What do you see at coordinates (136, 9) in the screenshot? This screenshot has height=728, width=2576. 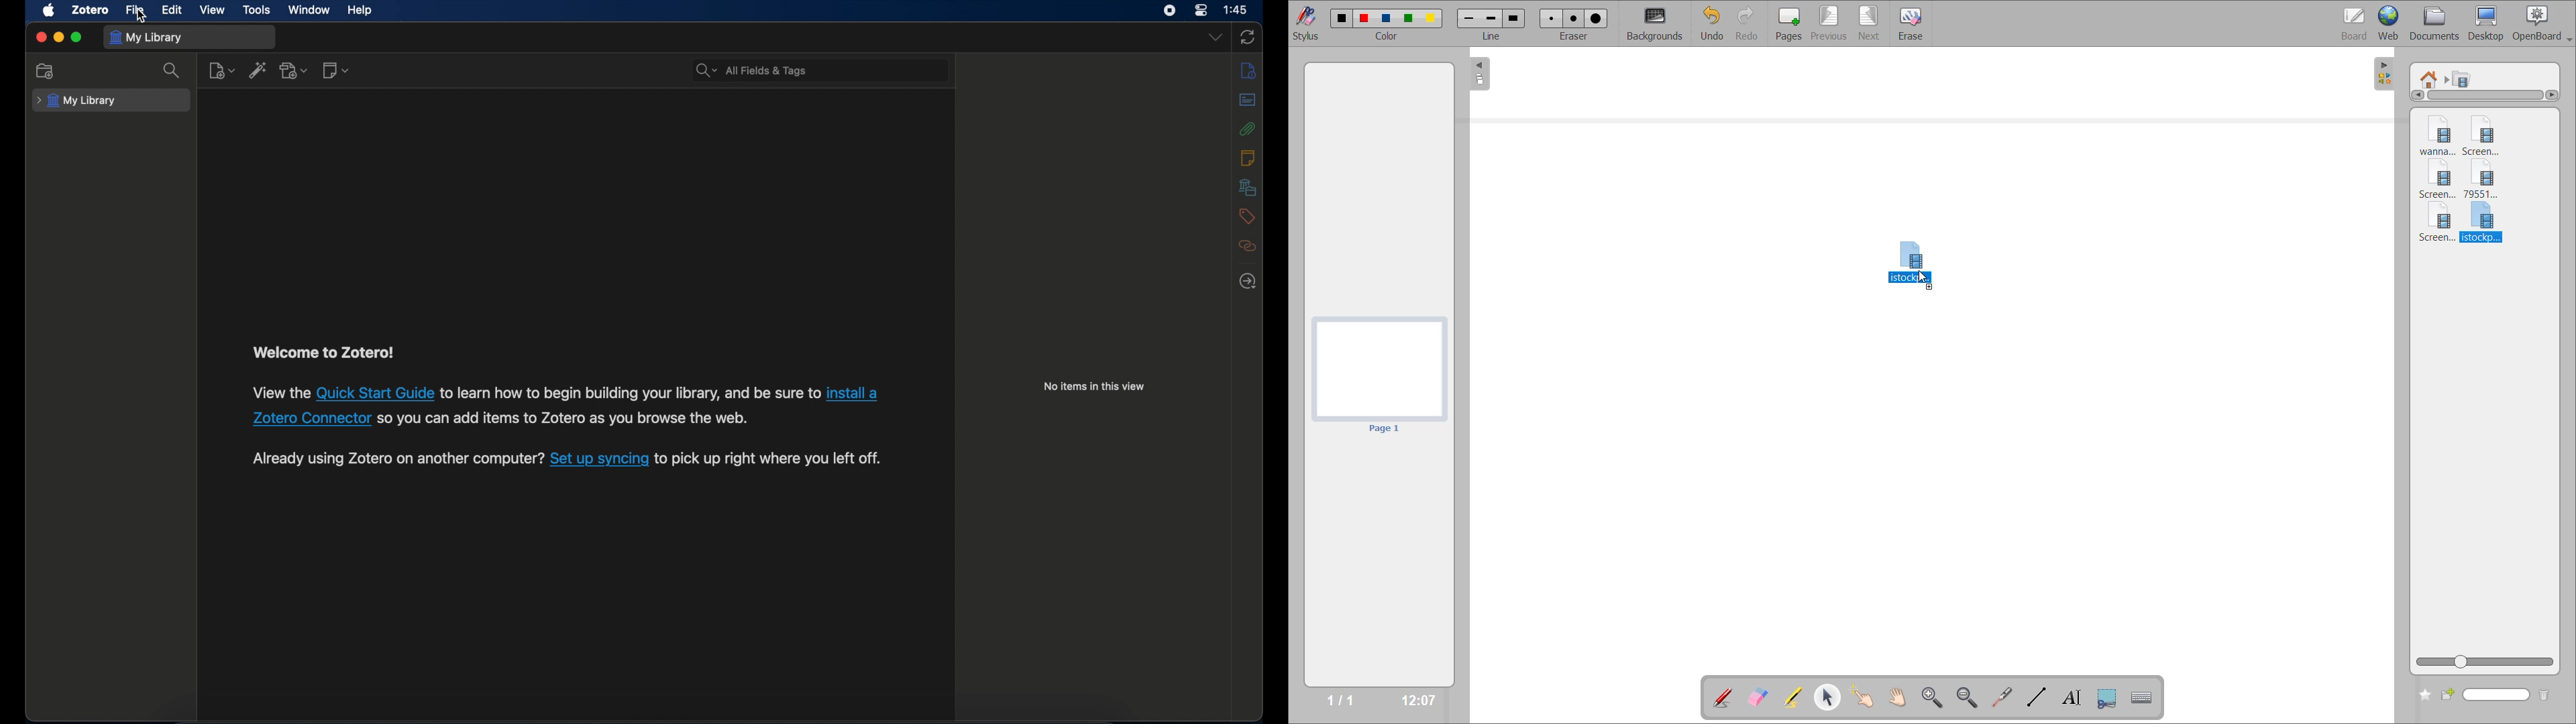 I see `file` at bounding box center [136, 9].